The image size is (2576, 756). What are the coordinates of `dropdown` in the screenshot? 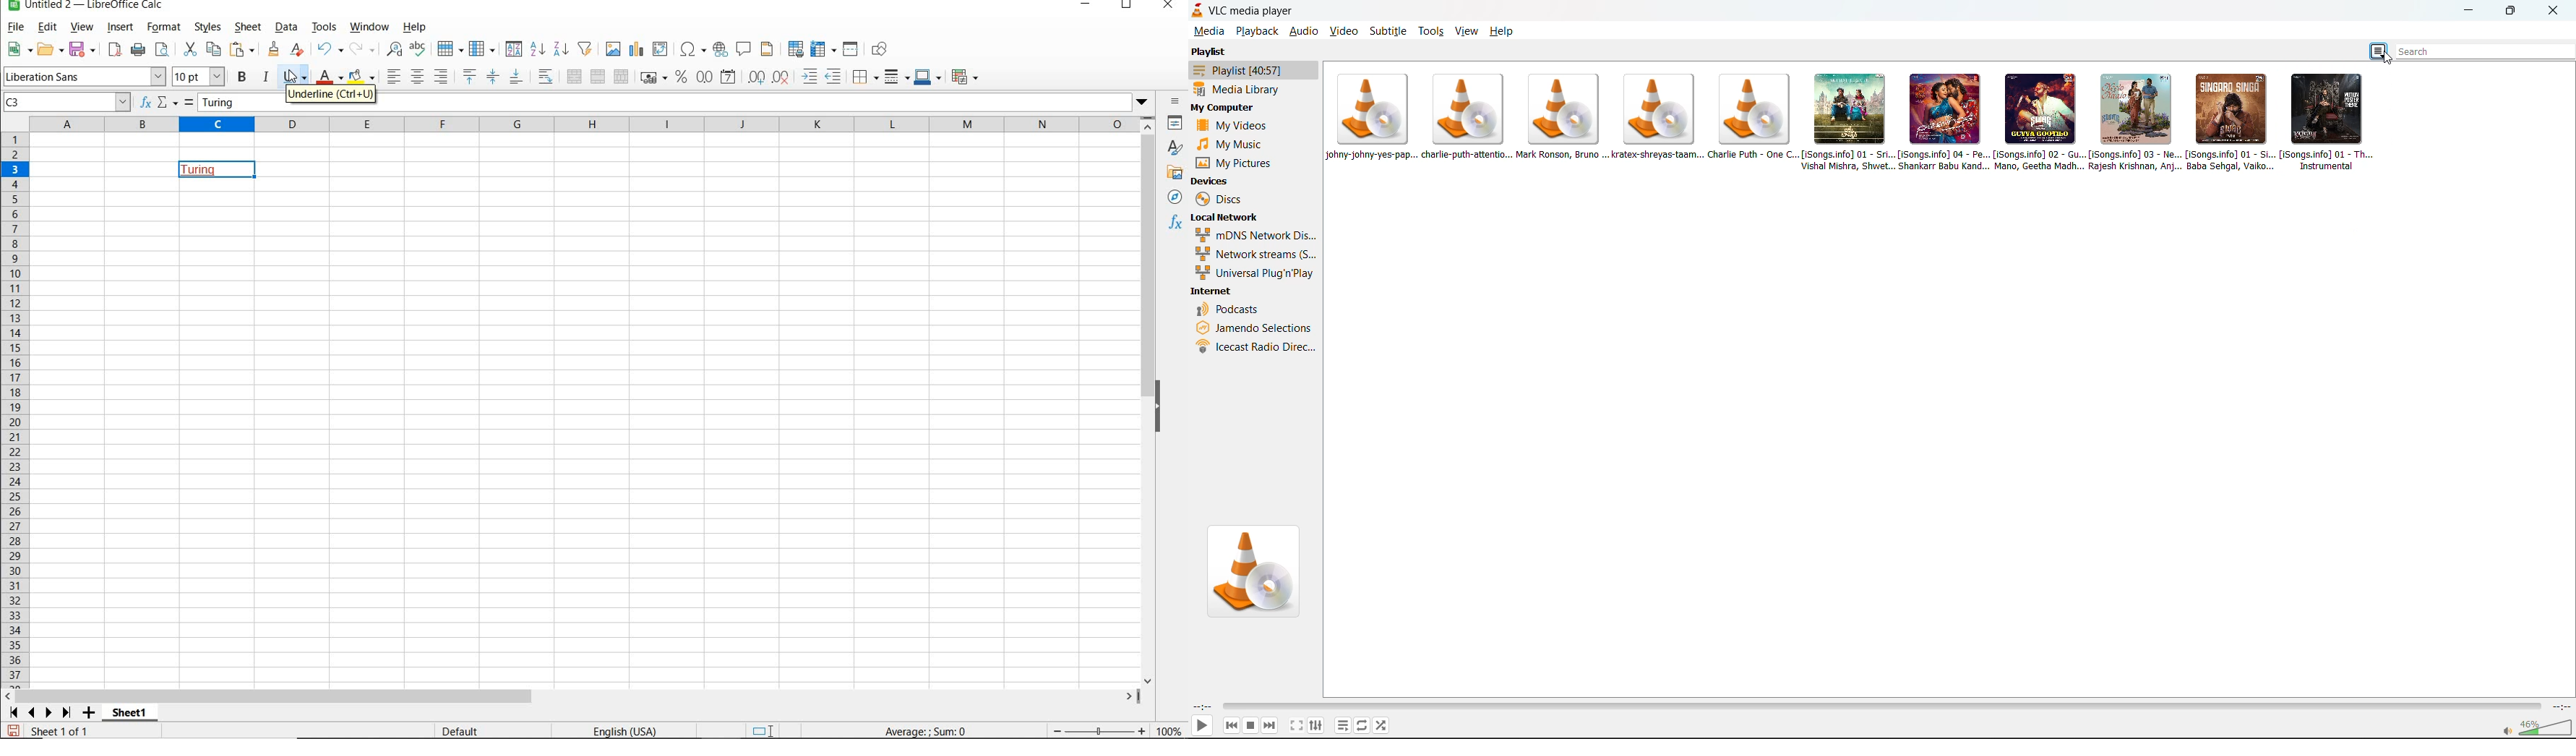 It's located at (1148, 103).